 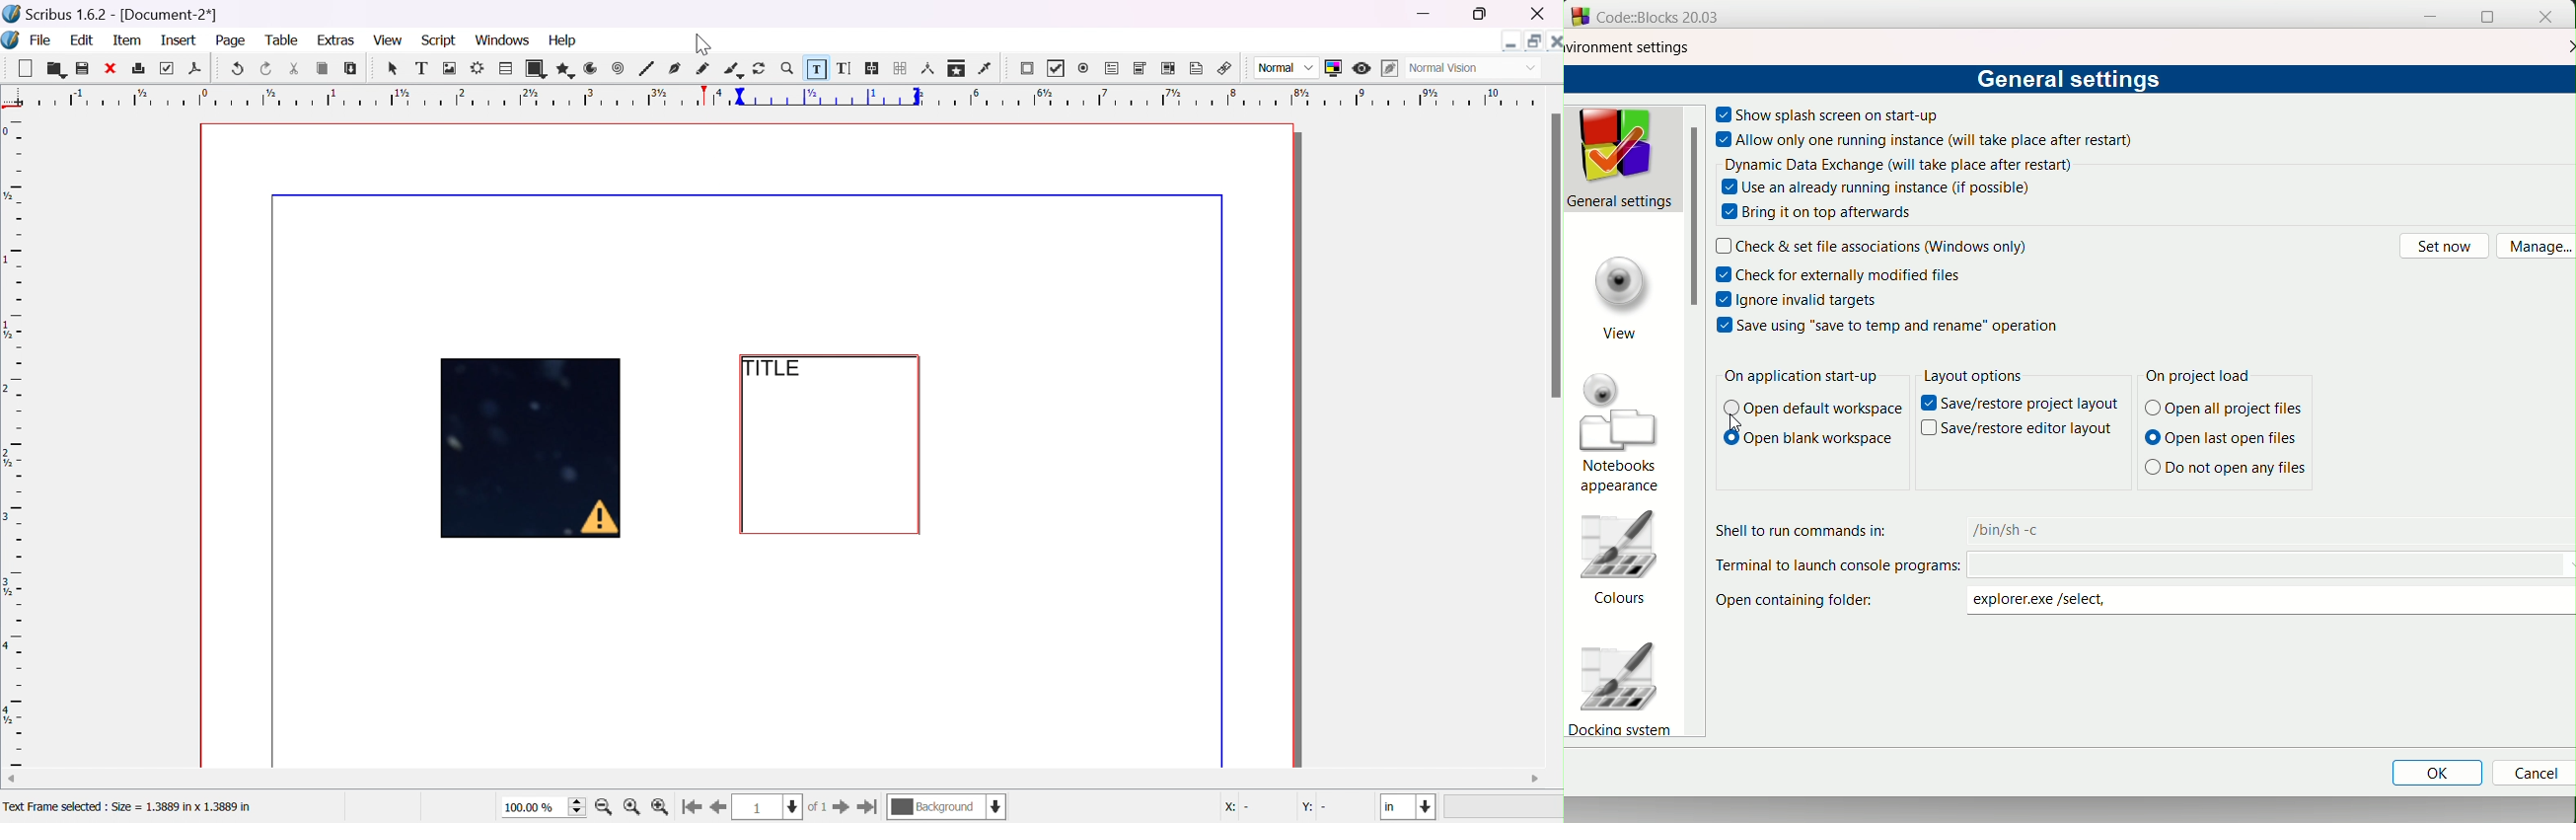 I want to click on in, so click(x=1409, y=807).